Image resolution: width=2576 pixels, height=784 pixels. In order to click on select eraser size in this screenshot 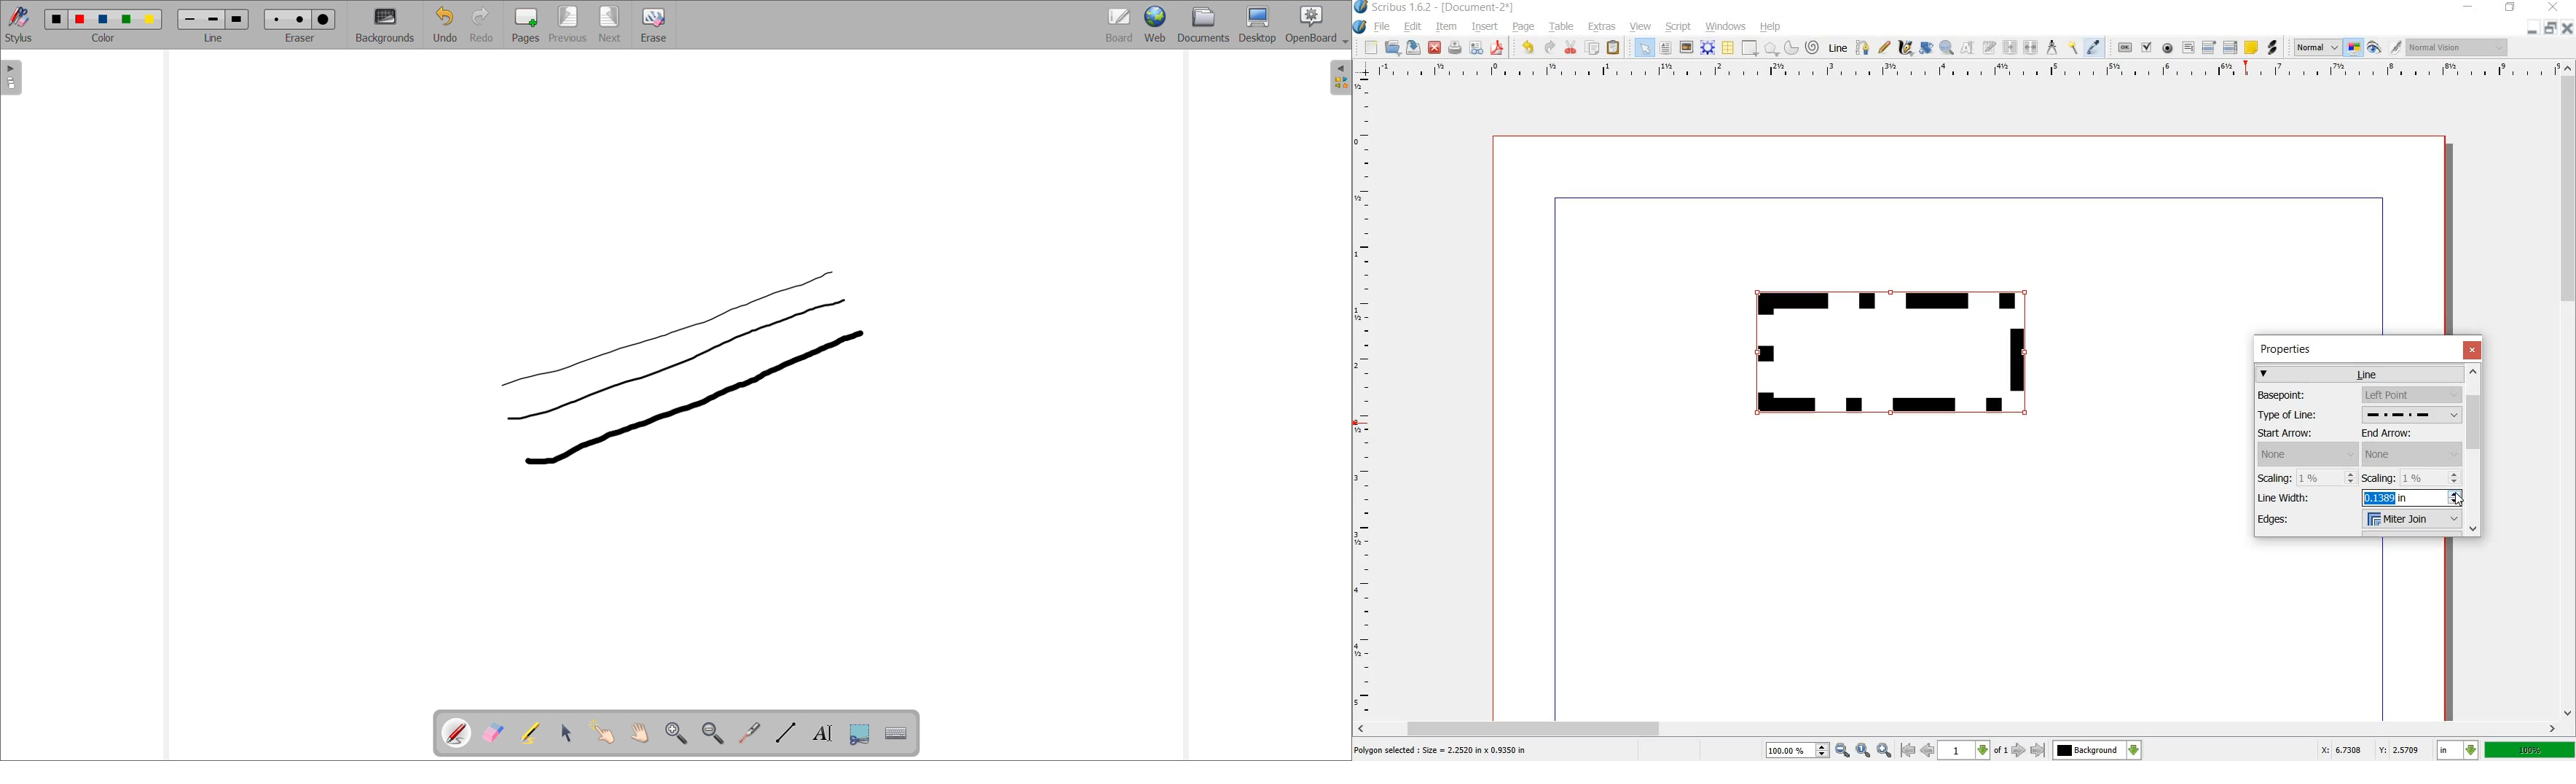, I will do `click(301, 38)`.